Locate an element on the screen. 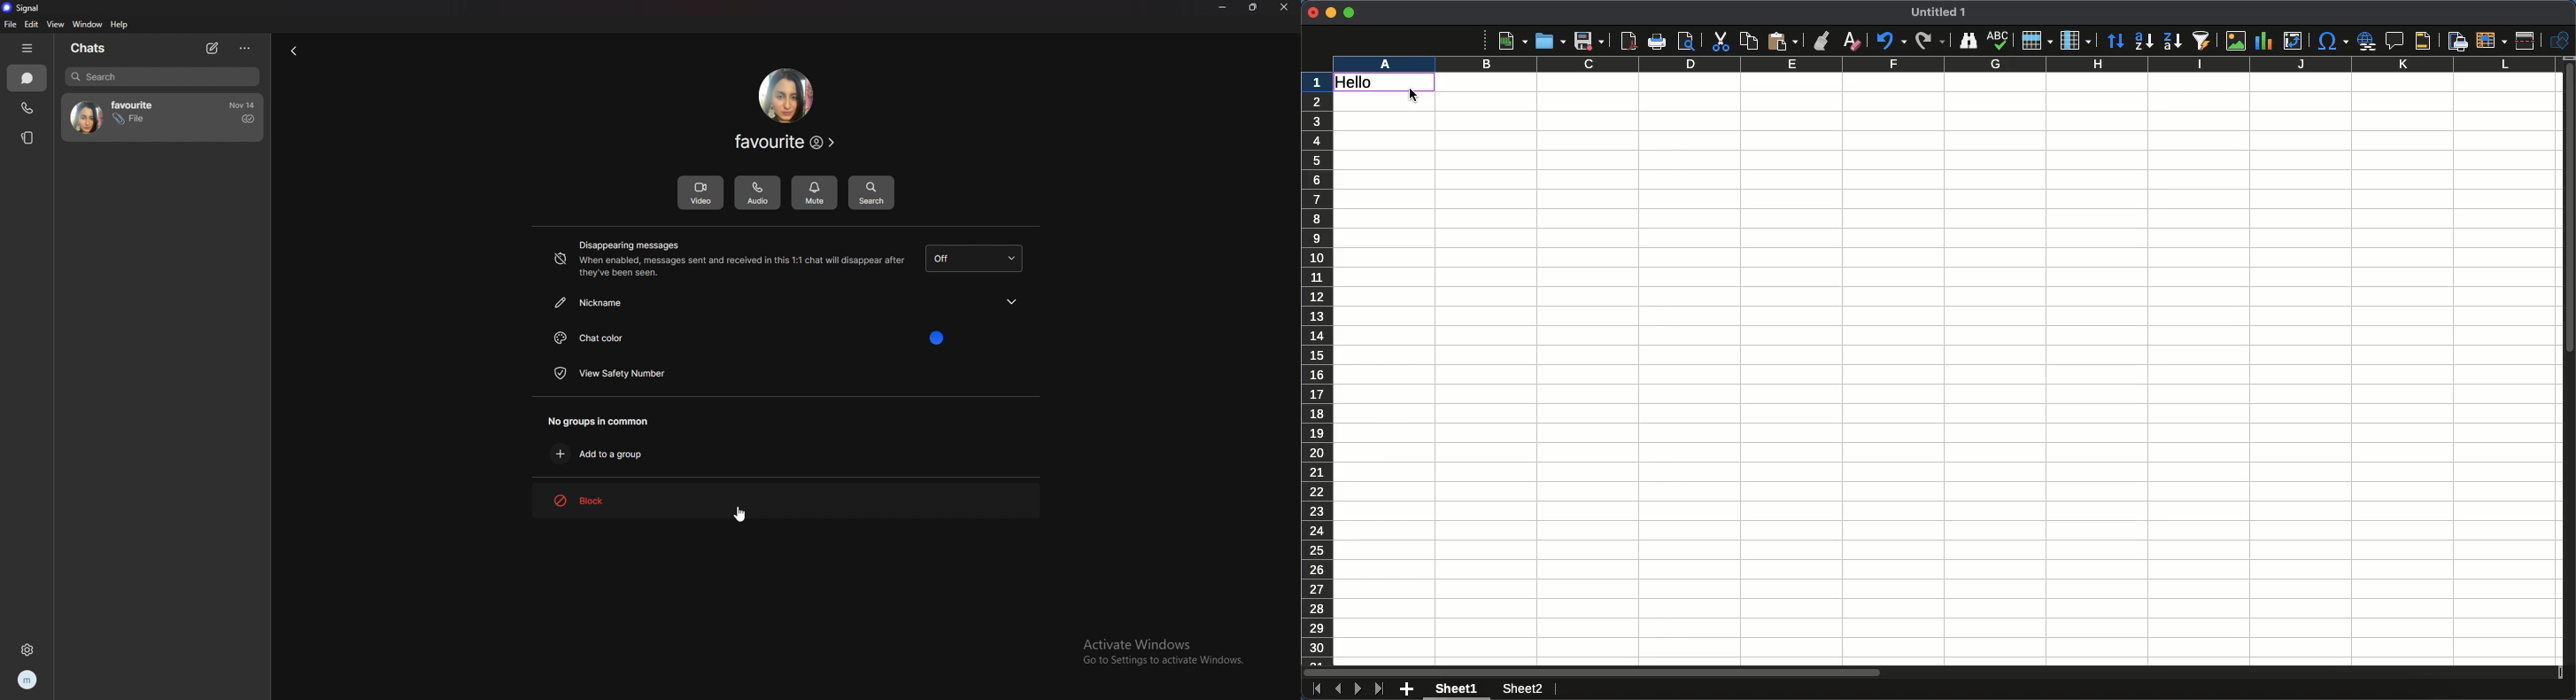 Image resolution: width=2576 pixels, height=700 pixels. Open is located at coordinates (1548, 40).